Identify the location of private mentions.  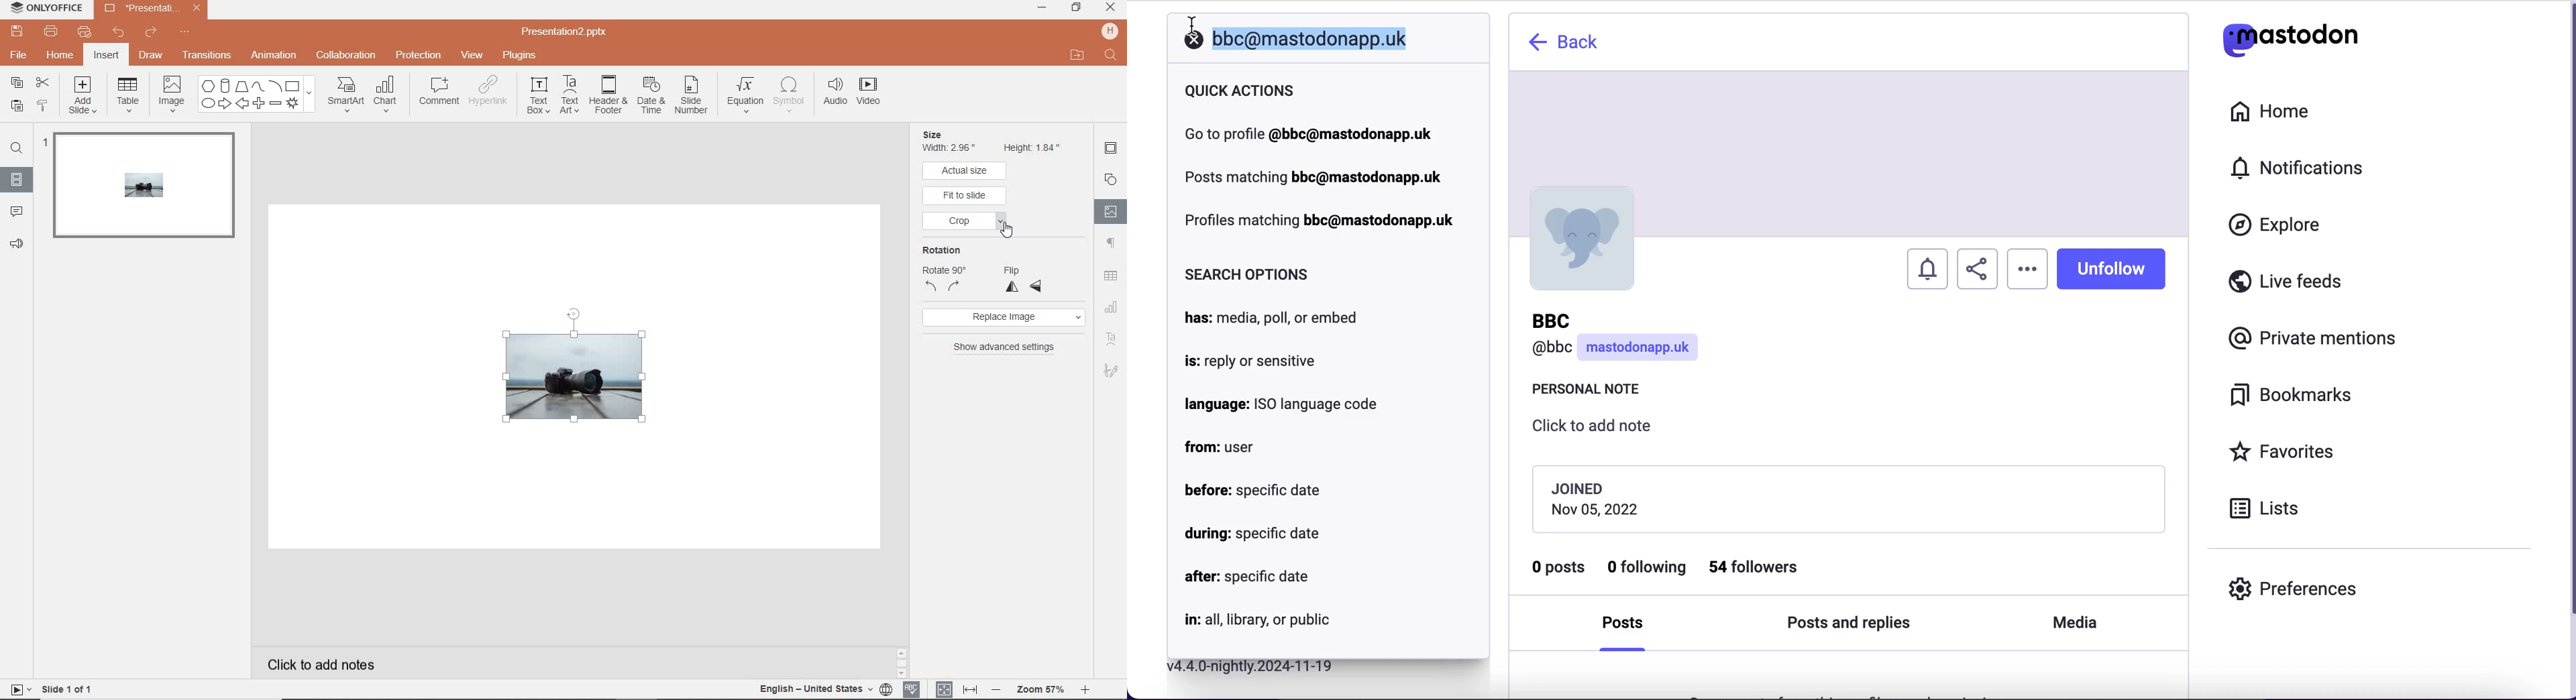
(2317, 335).